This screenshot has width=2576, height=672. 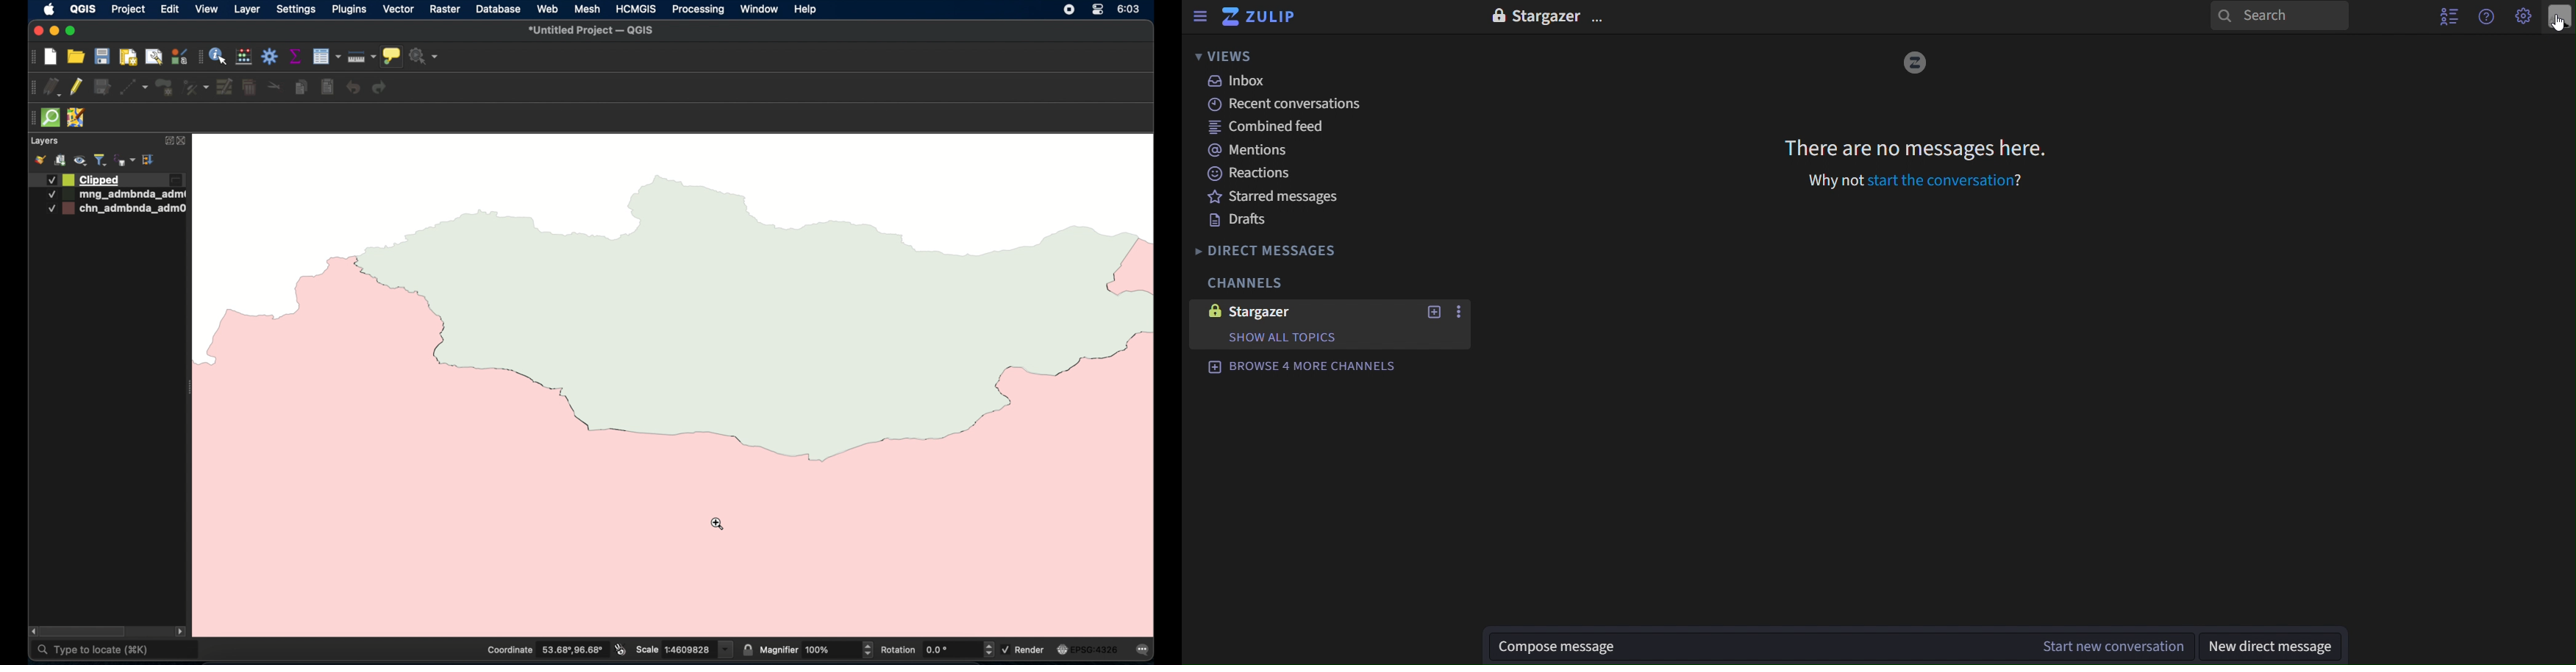 I want to click on more actions, so click(x=1460, y=313).